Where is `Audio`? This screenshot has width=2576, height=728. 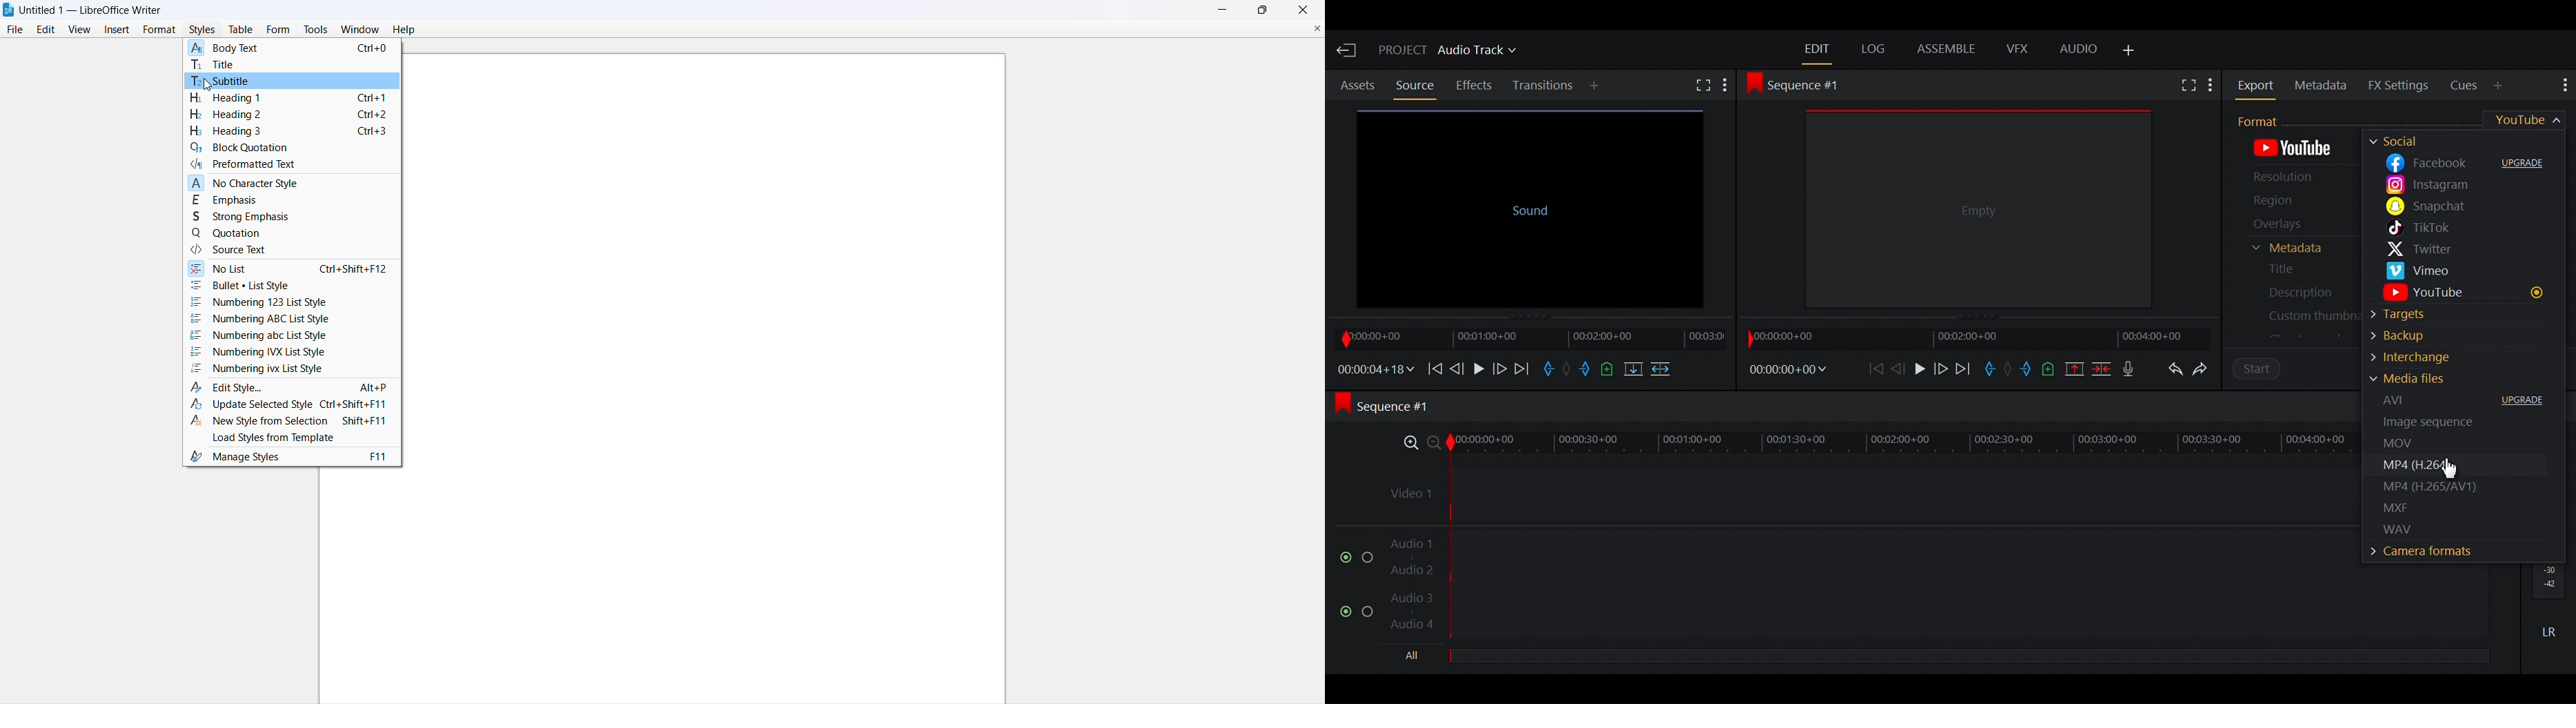
Audio is located at coordinates (2079, 50).